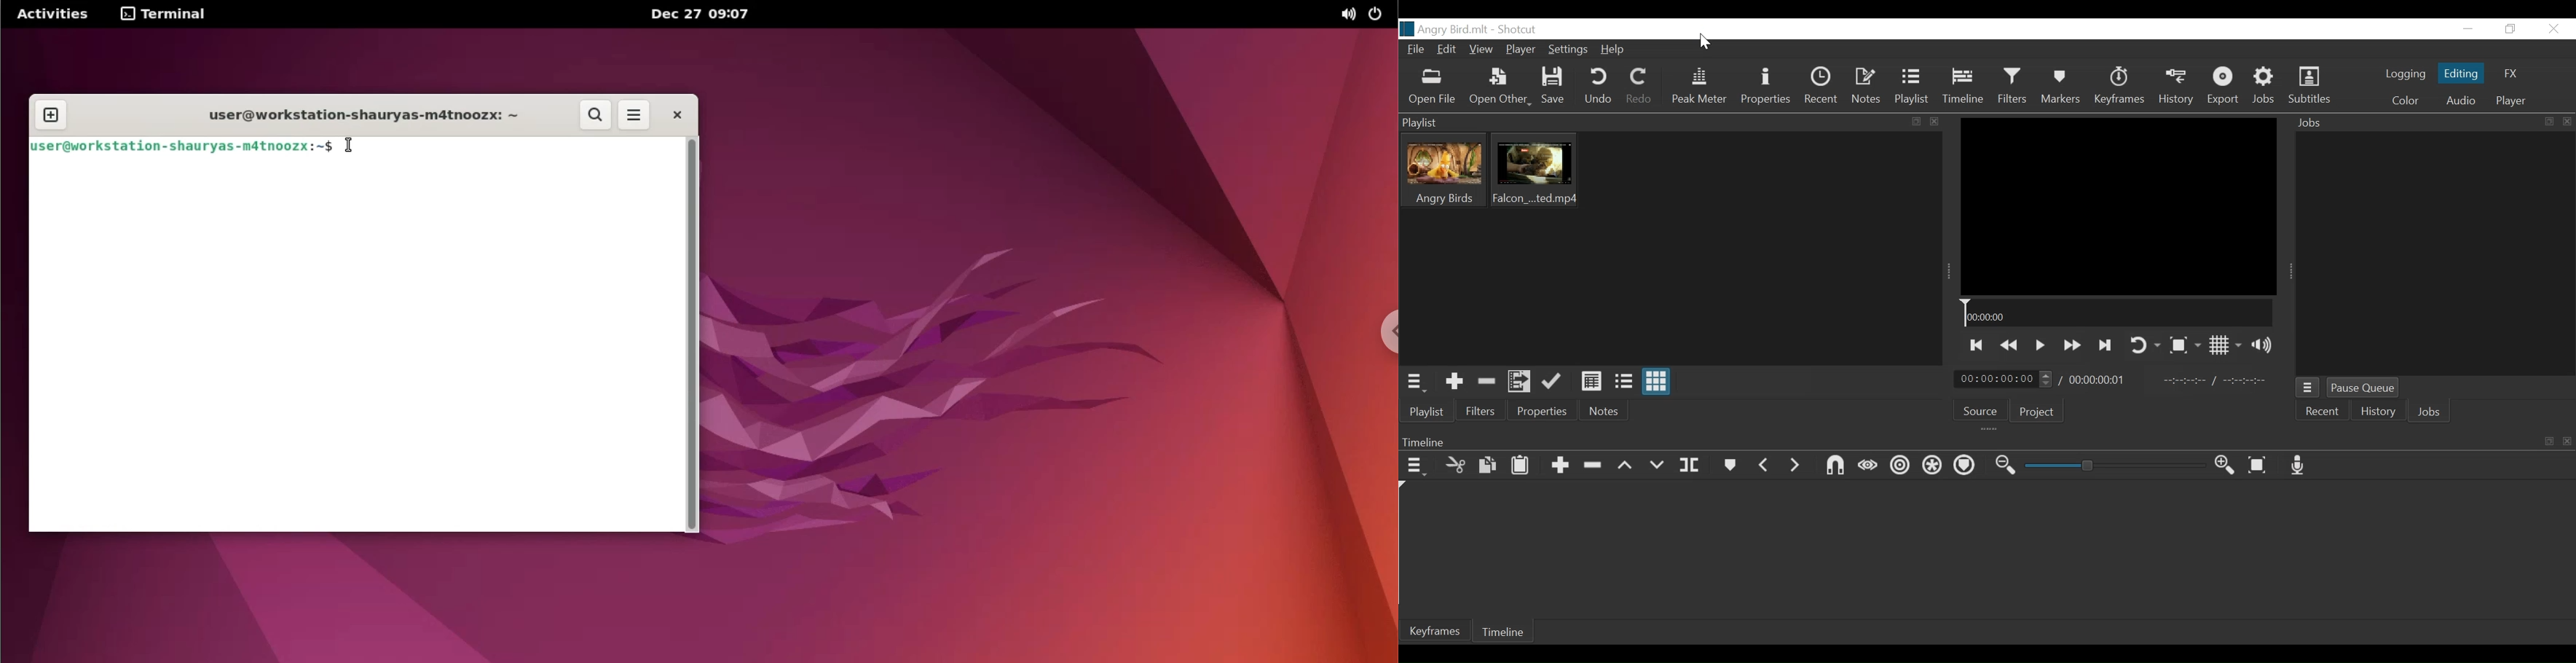 This screenshot has width=2576, height=672. What do you see at coordinates (2308, 388) in the screenshot?
I see `Jobs menu` at bounding box center [2308, 388].